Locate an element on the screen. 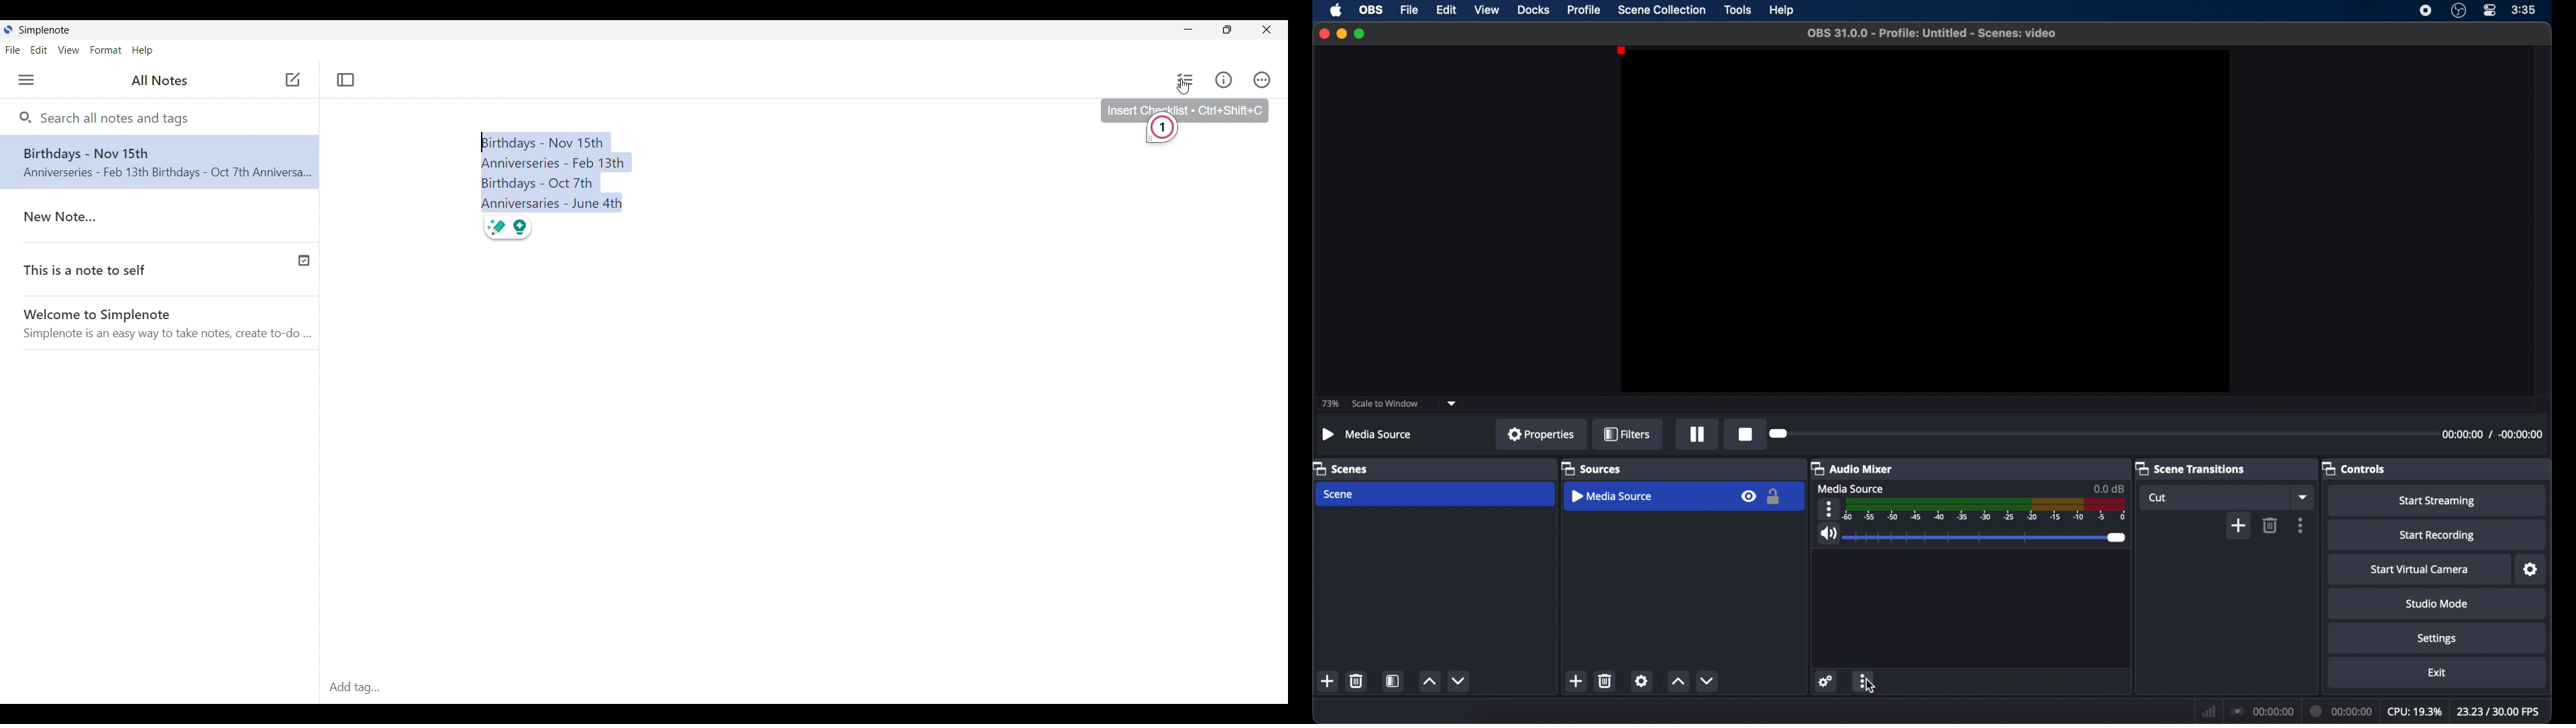 This screenshot has height=728, width=2576. scene transitions is located at coordinates (2190, 468).